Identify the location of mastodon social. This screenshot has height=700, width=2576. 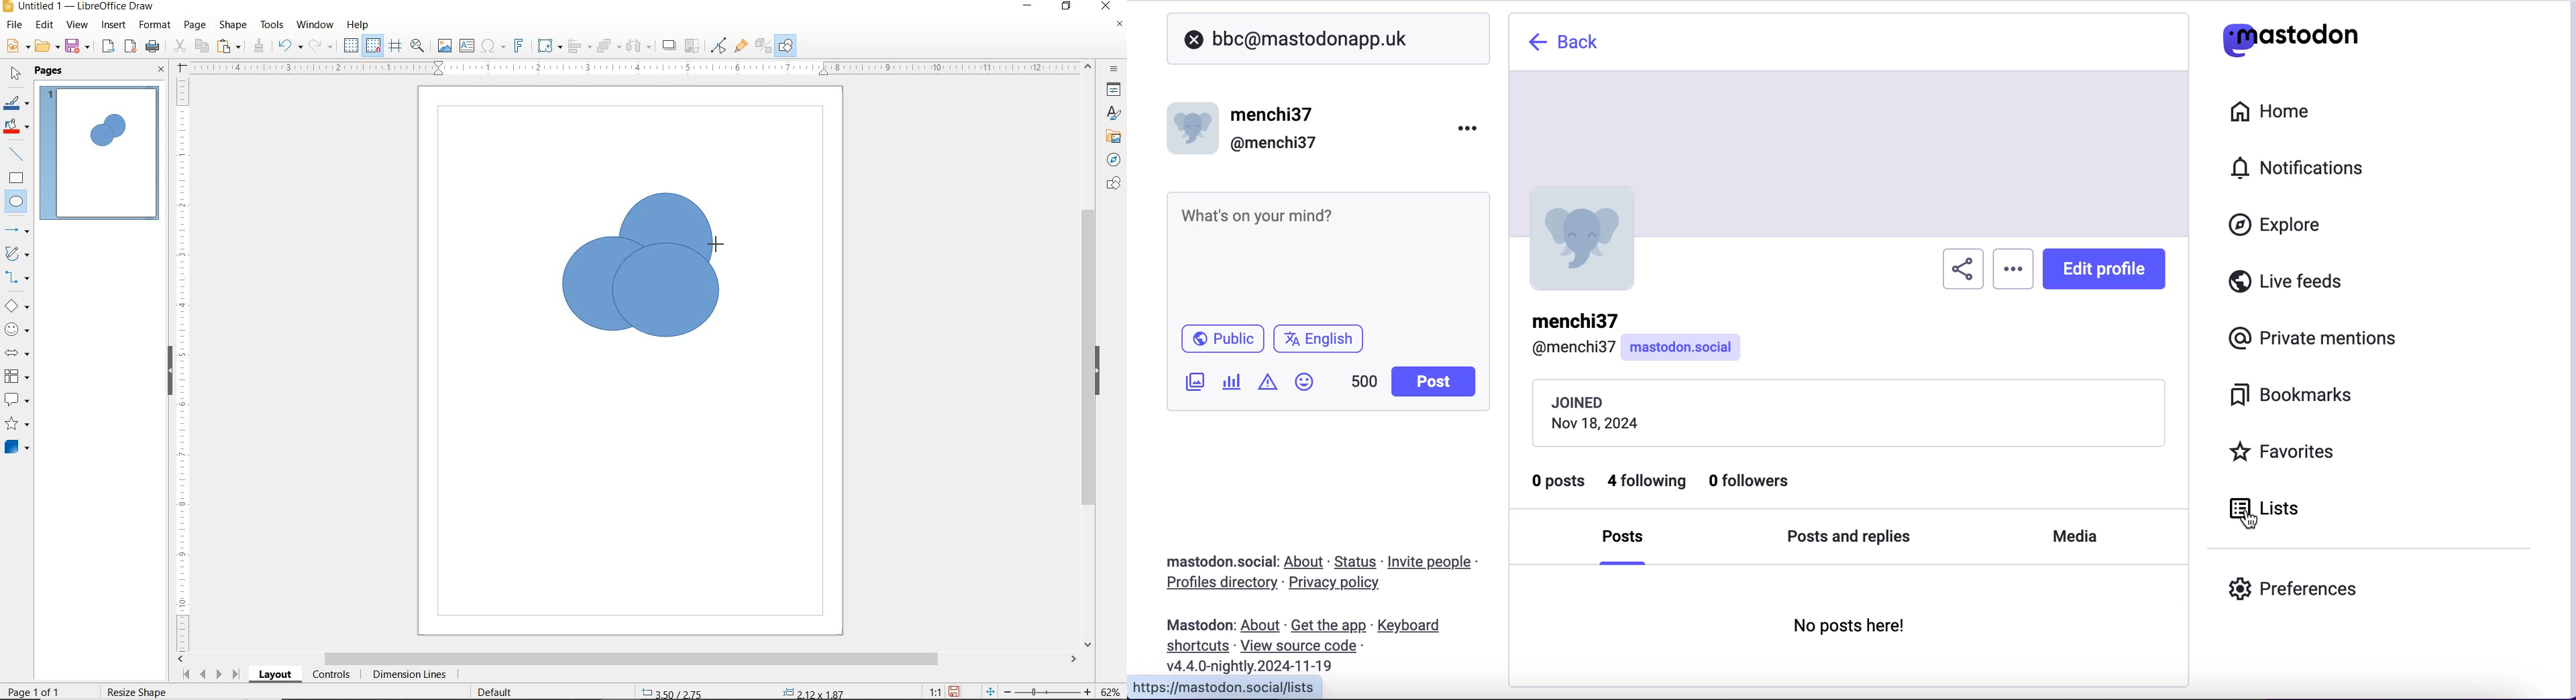
(1206, 562).